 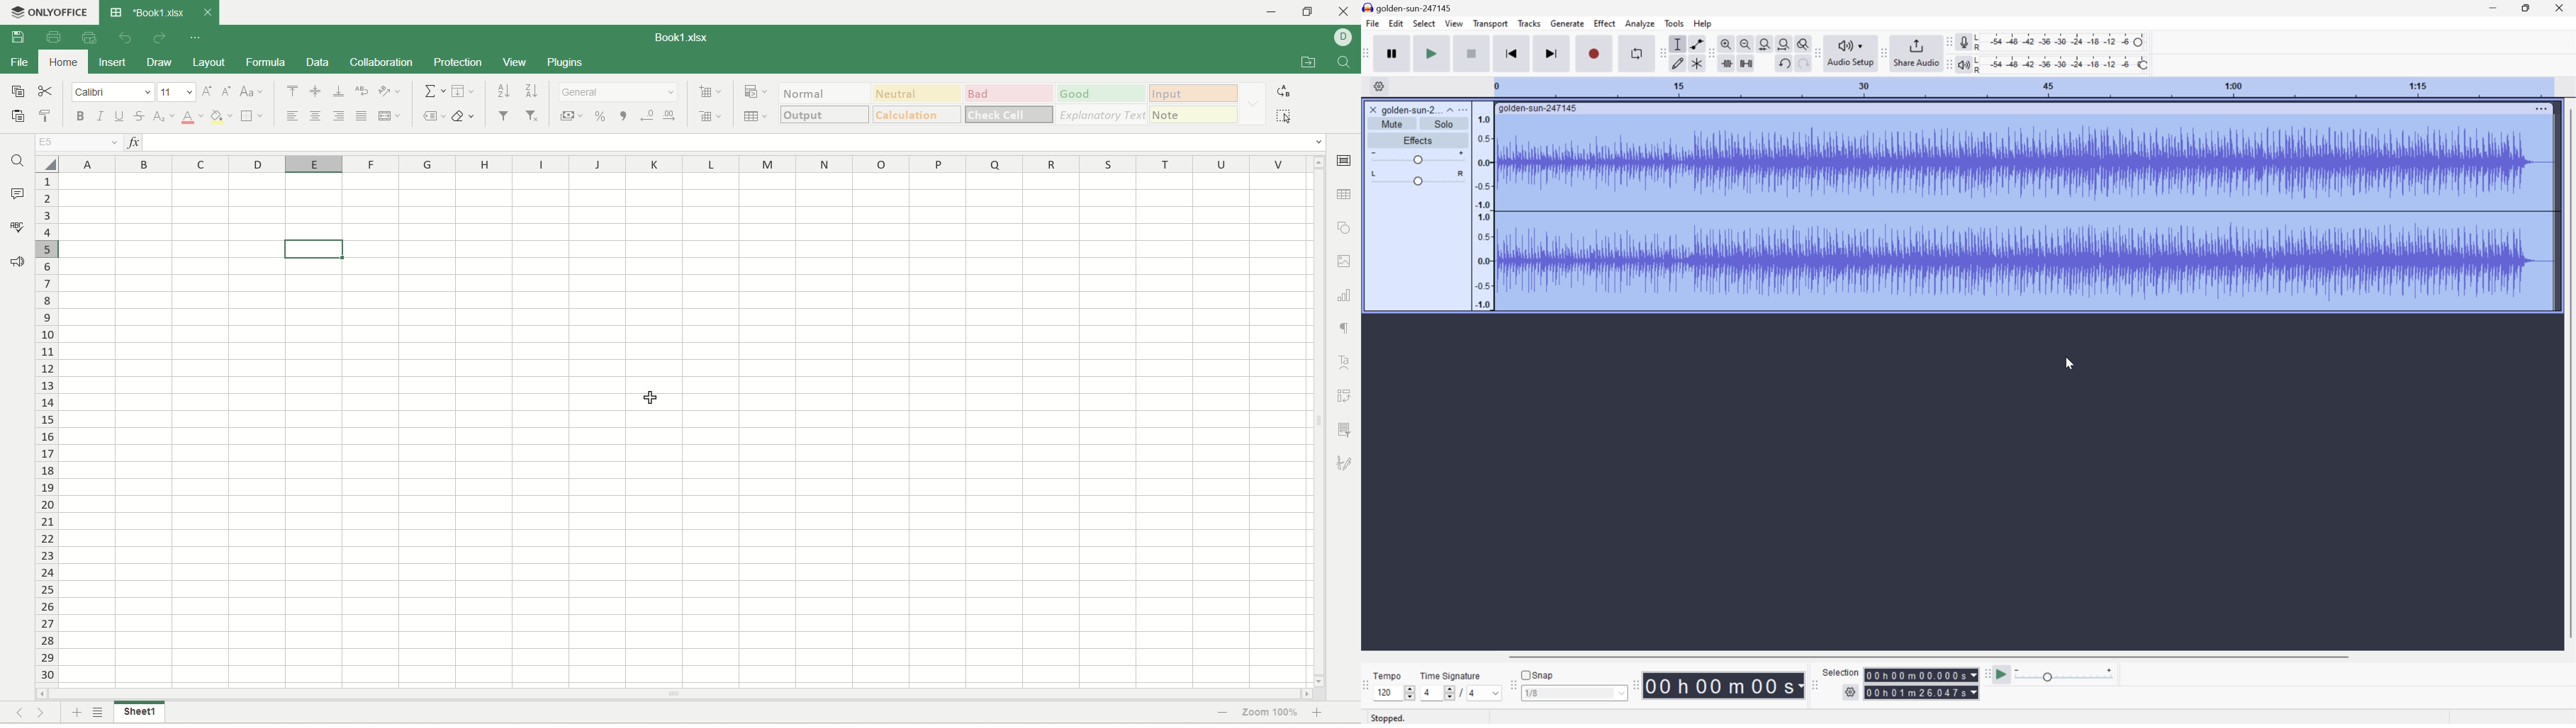 I want to click on book1.xlsx, so click(x=145, y=12).